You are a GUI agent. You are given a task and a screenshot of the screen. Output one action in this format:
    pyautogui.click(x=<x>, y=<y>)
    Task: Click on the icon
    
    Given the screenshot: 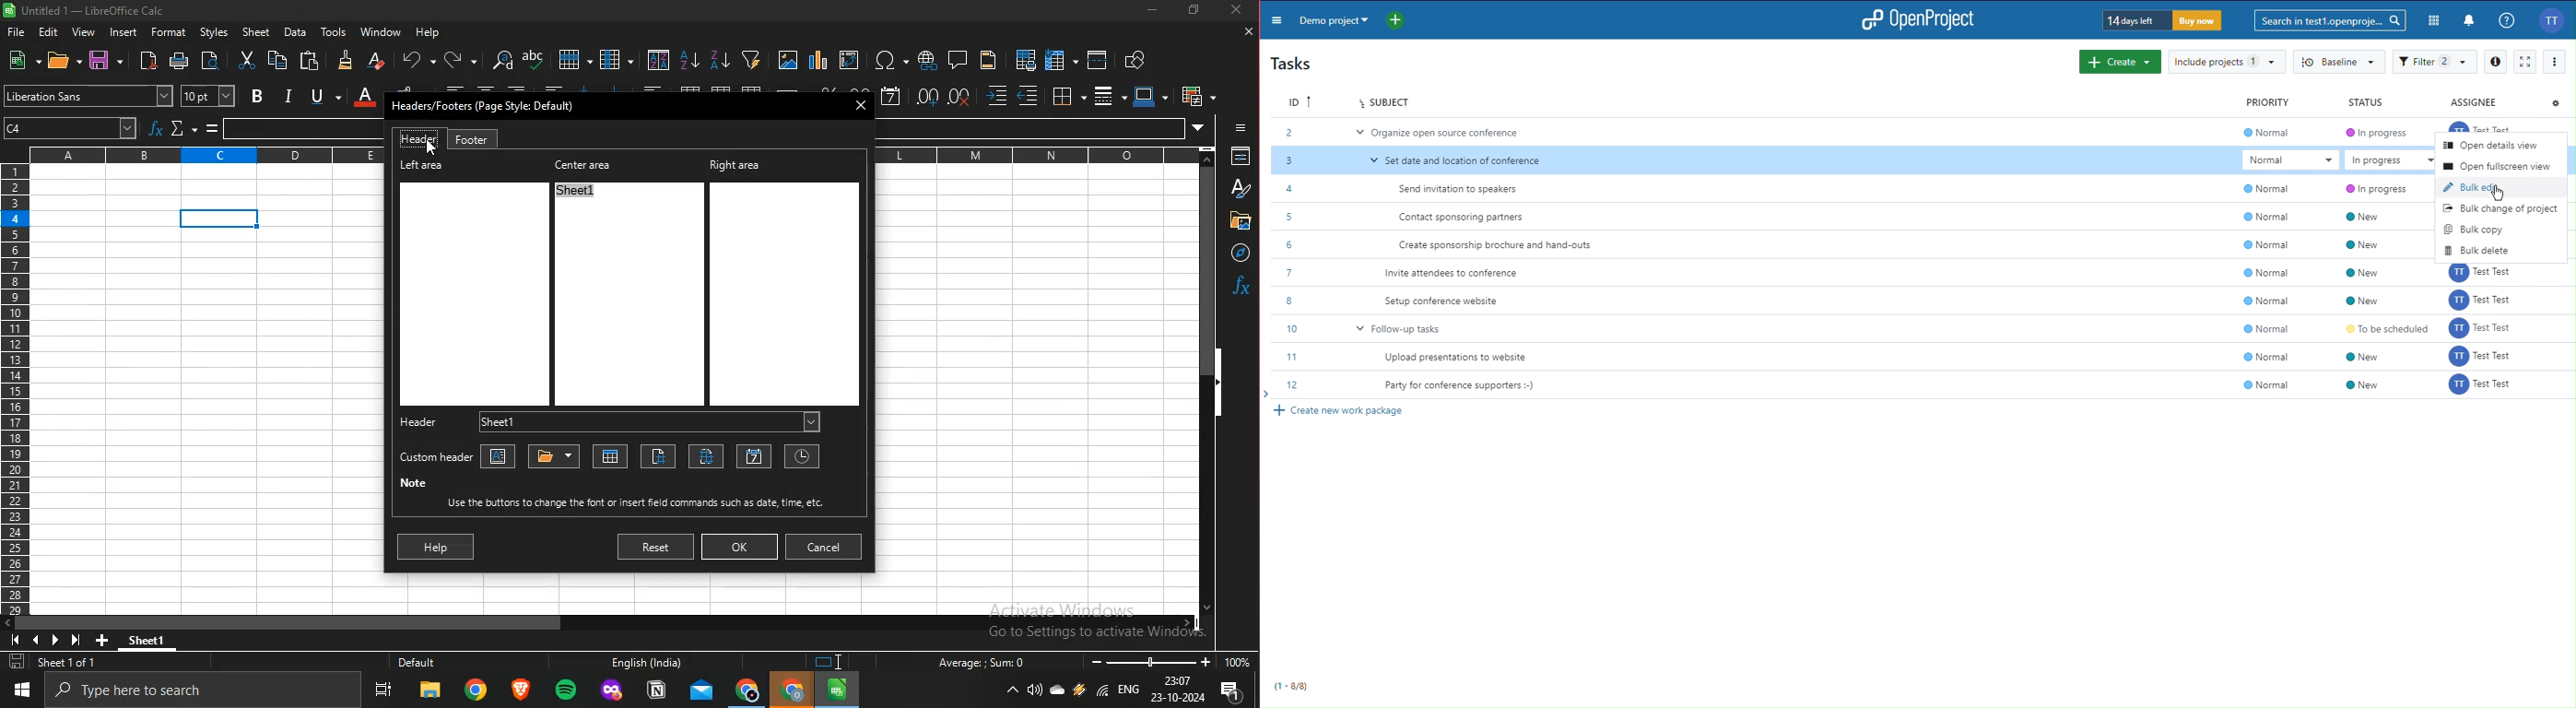 What is the action you would take?
    pyautogui.click(x=51, y=639)
    